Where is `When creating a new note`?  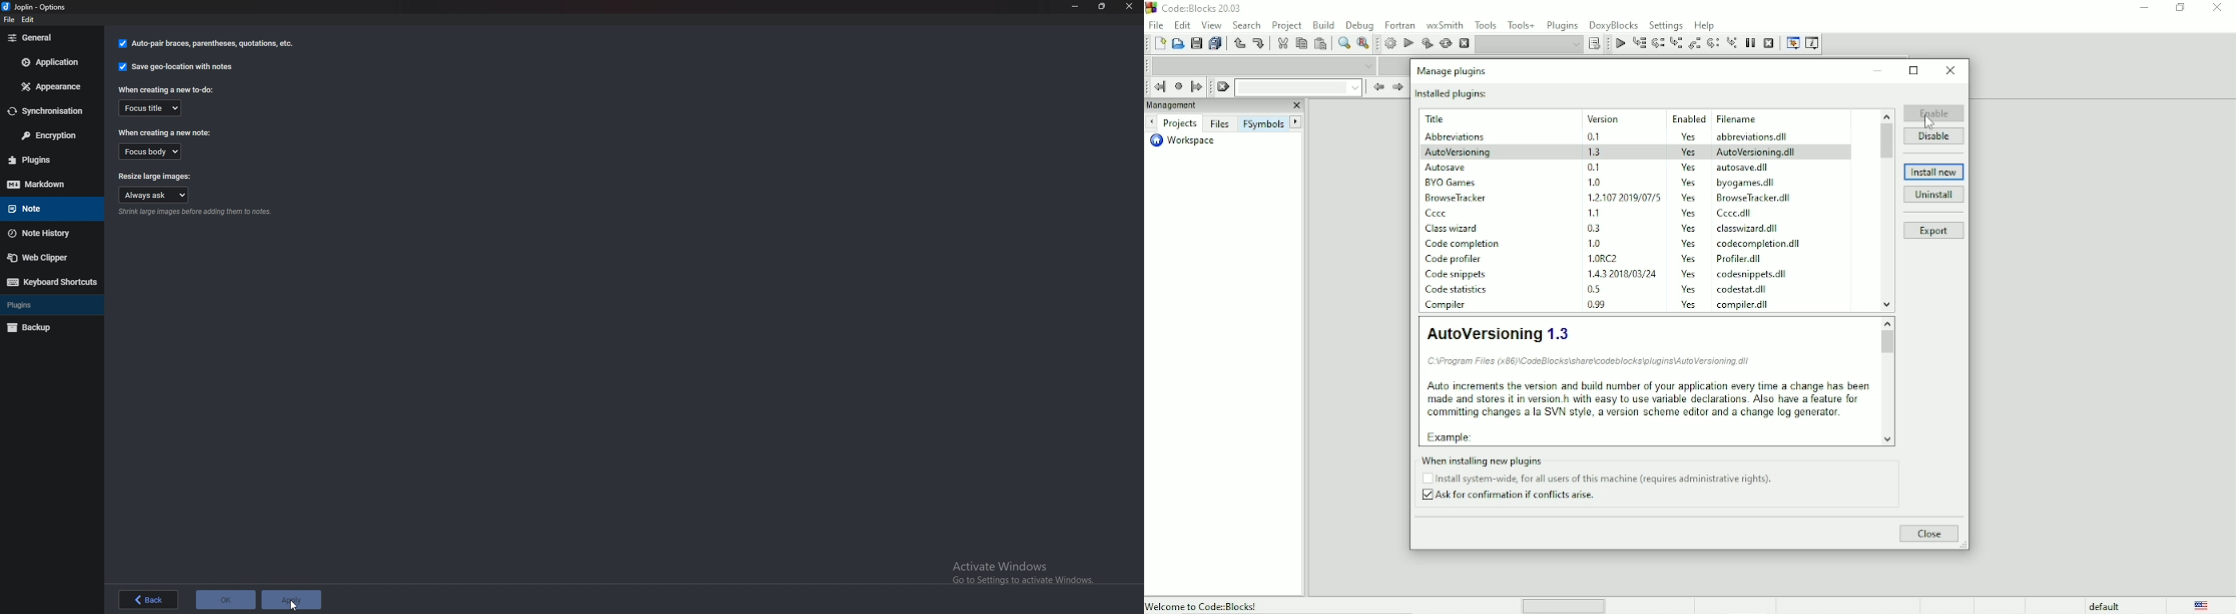
When creating a new note is located at coordinates (168, 132).